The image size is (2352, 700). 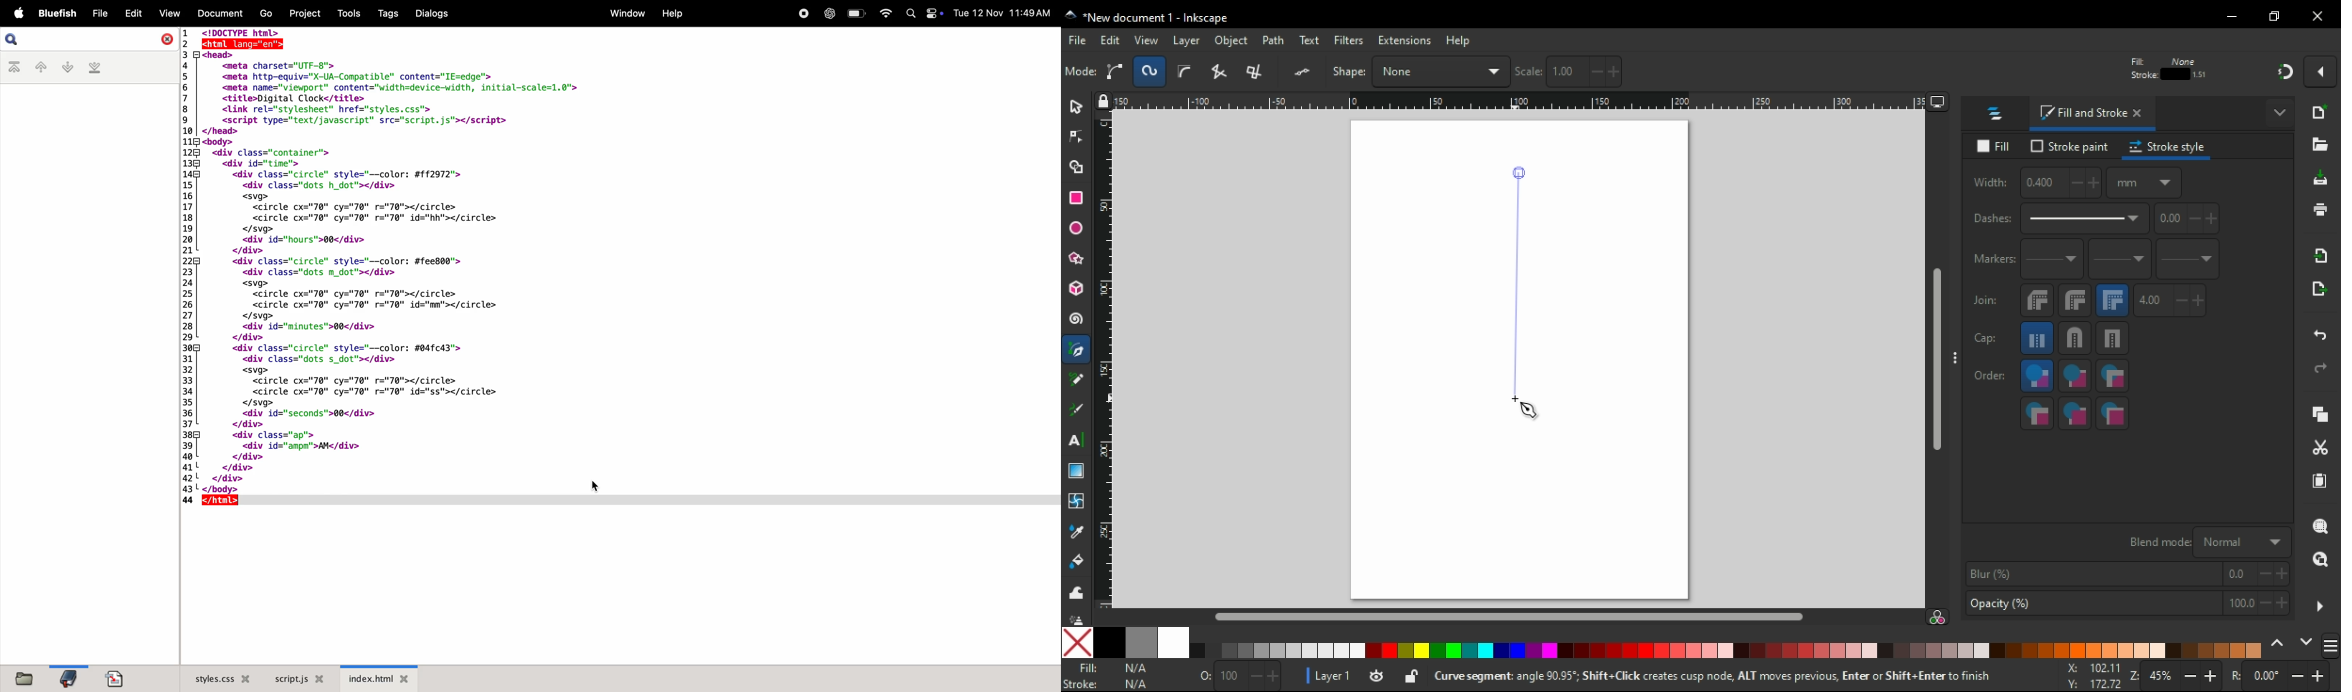 I want to click on X: -146.46 Y: 124.87, so click(x=2087, y=677).